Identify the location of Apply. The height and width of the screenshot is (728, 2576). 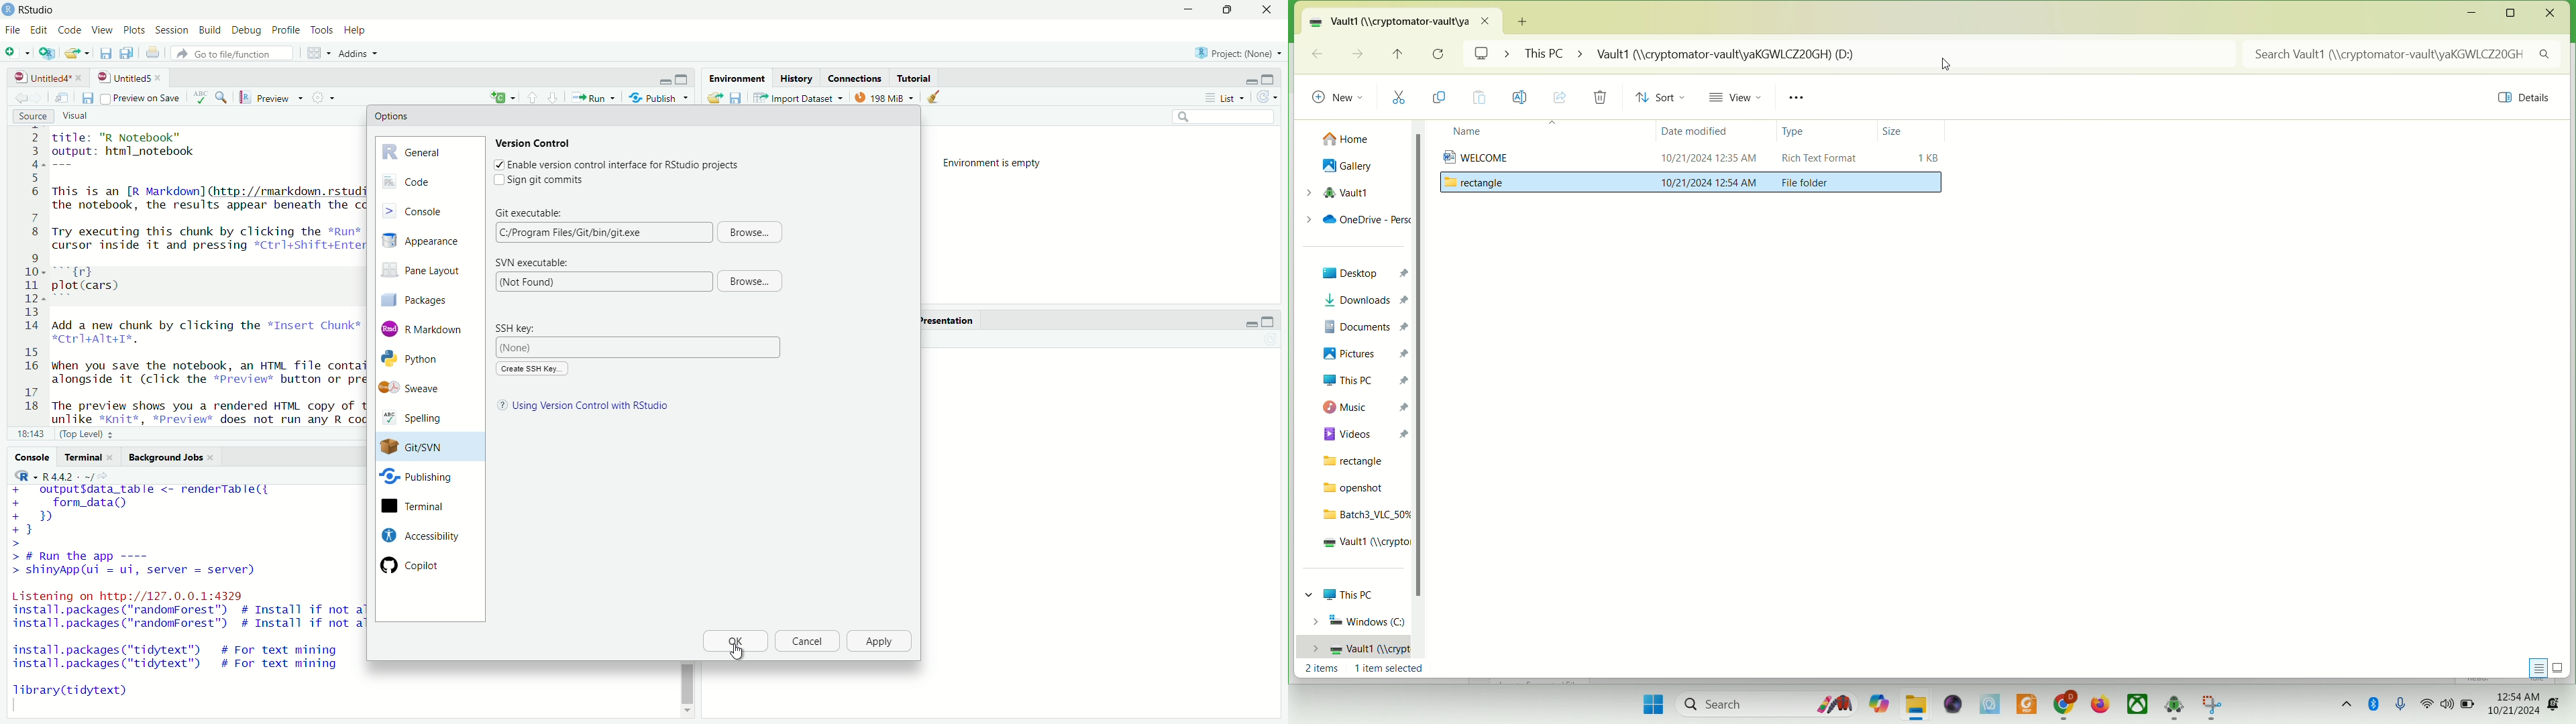
(880, 642).